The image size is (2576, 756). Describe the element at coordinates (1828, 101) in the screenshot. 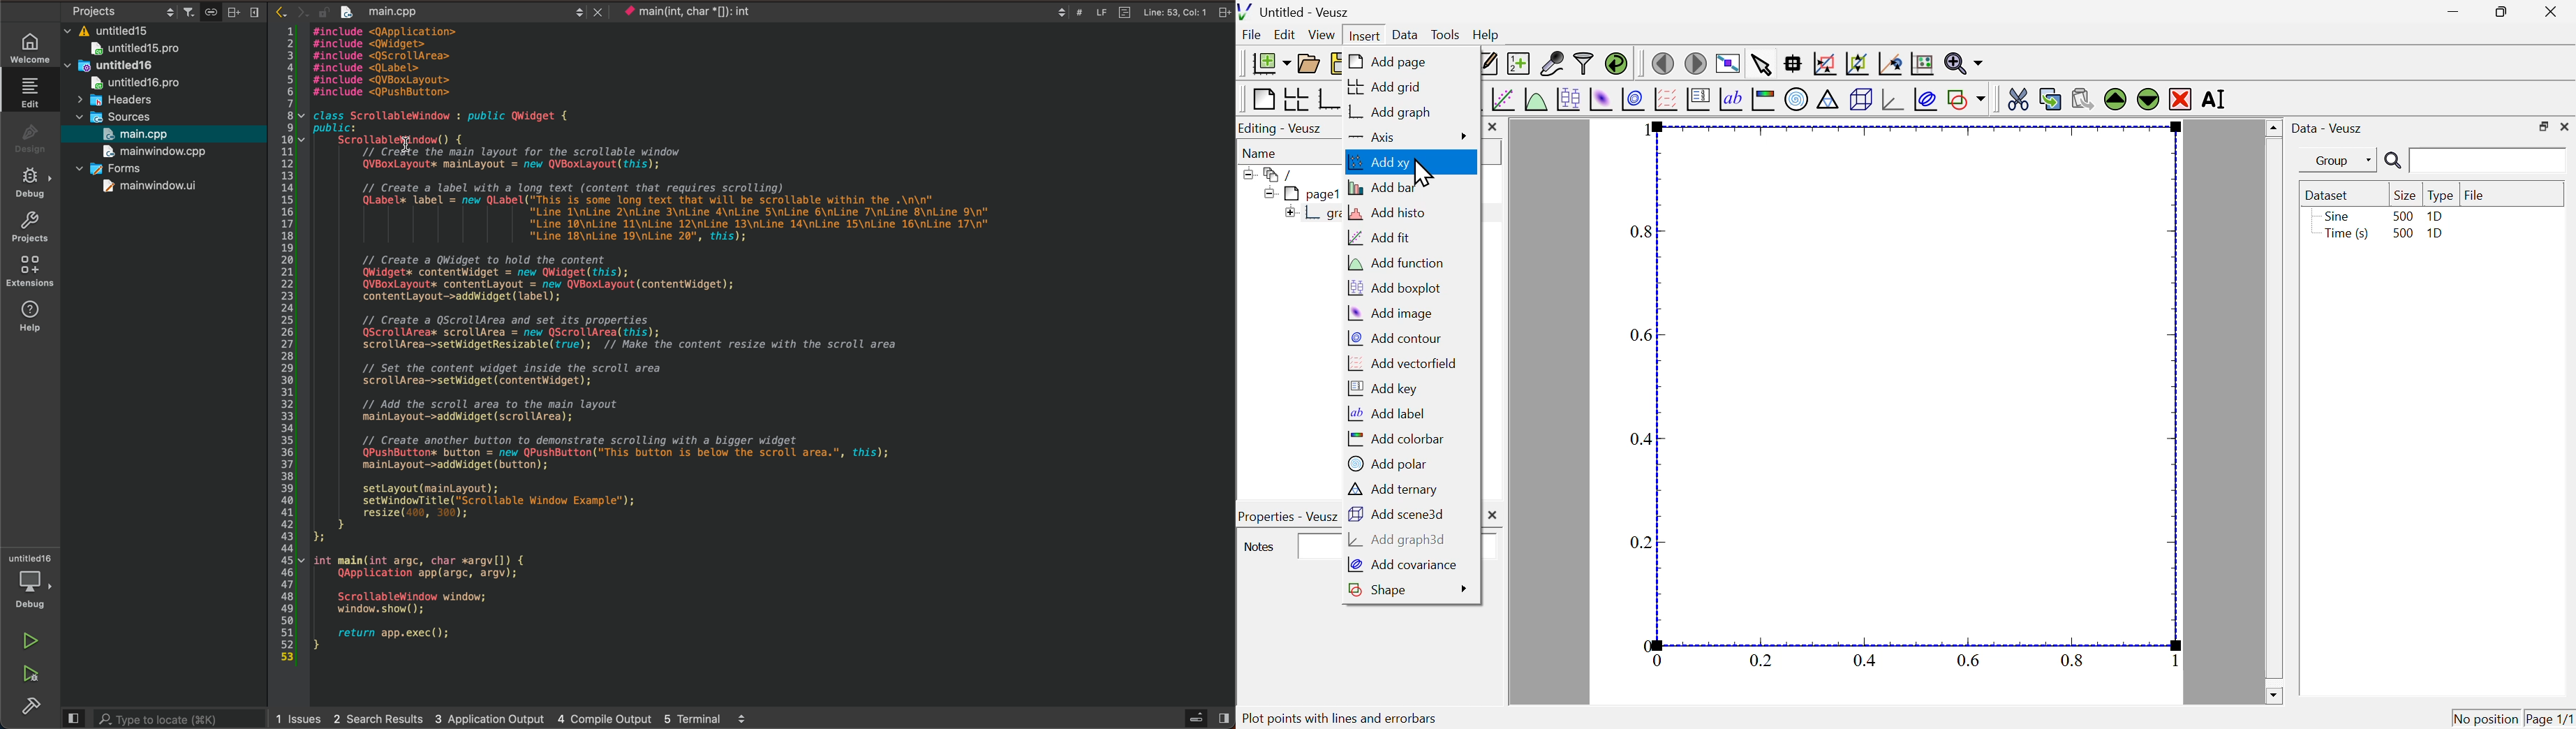

I see `ternary graph` at that location.